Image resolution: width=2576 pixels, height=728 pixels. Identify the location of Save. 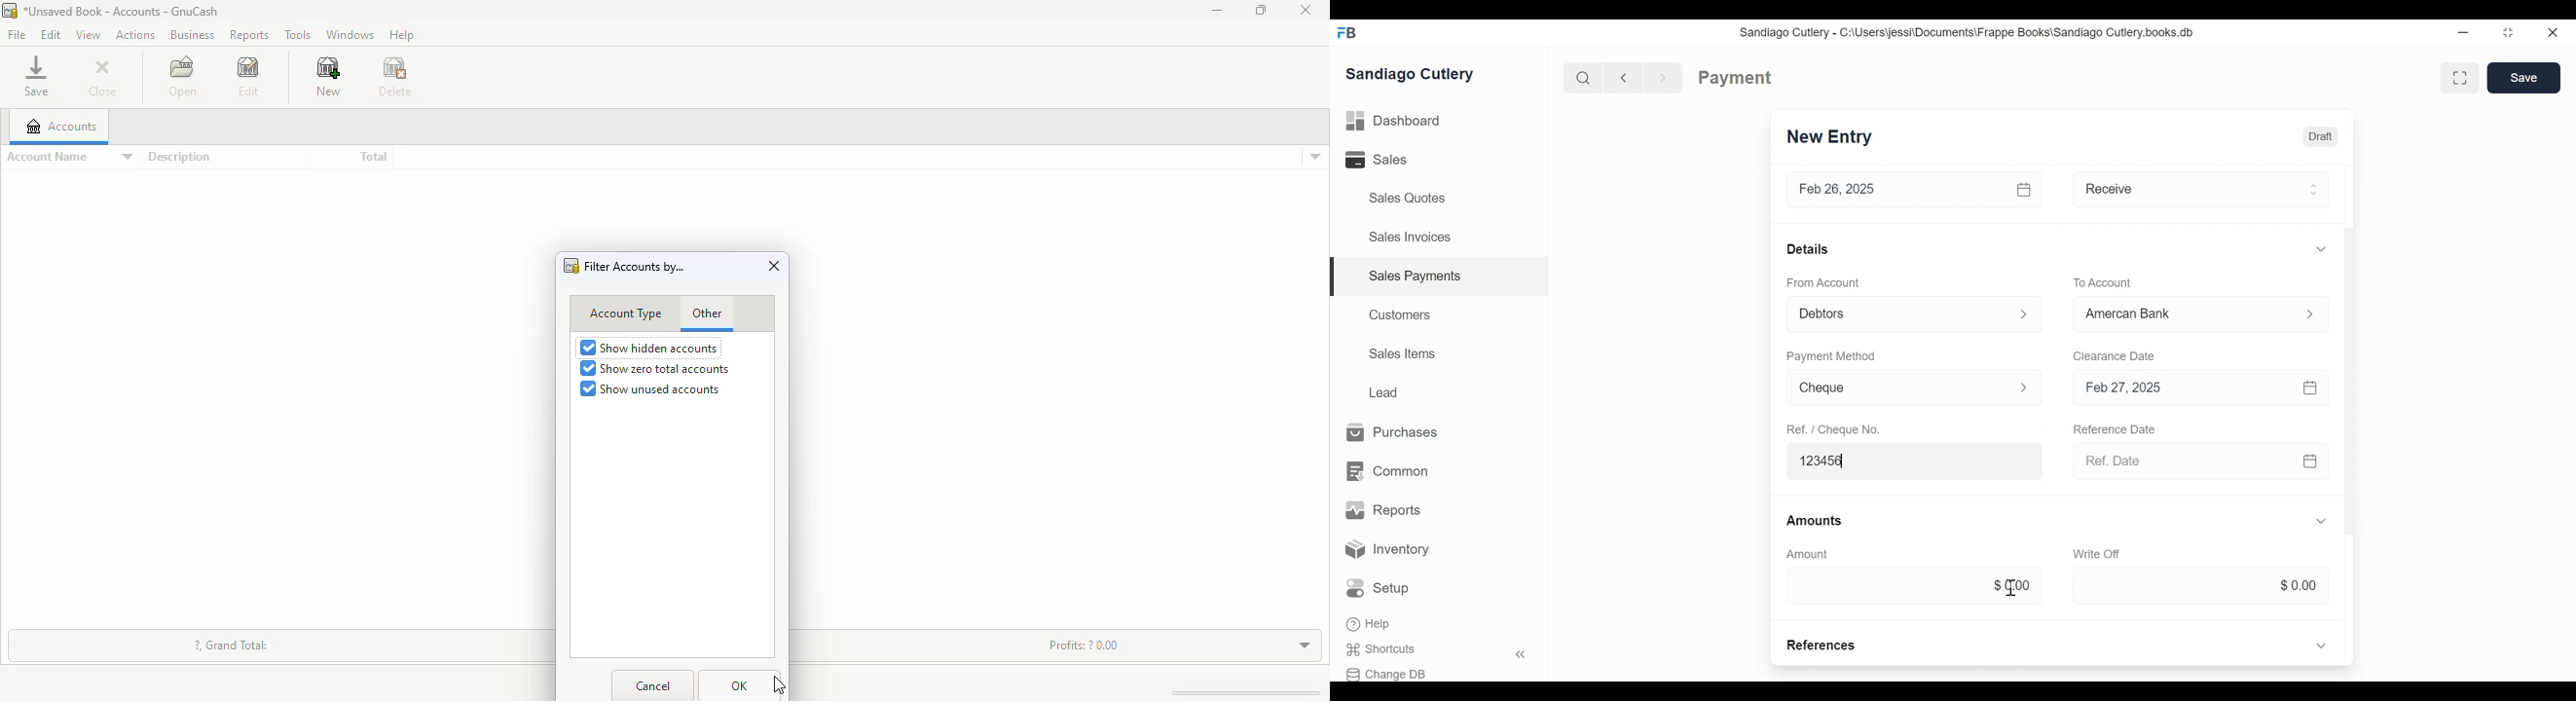
(2524, 77).